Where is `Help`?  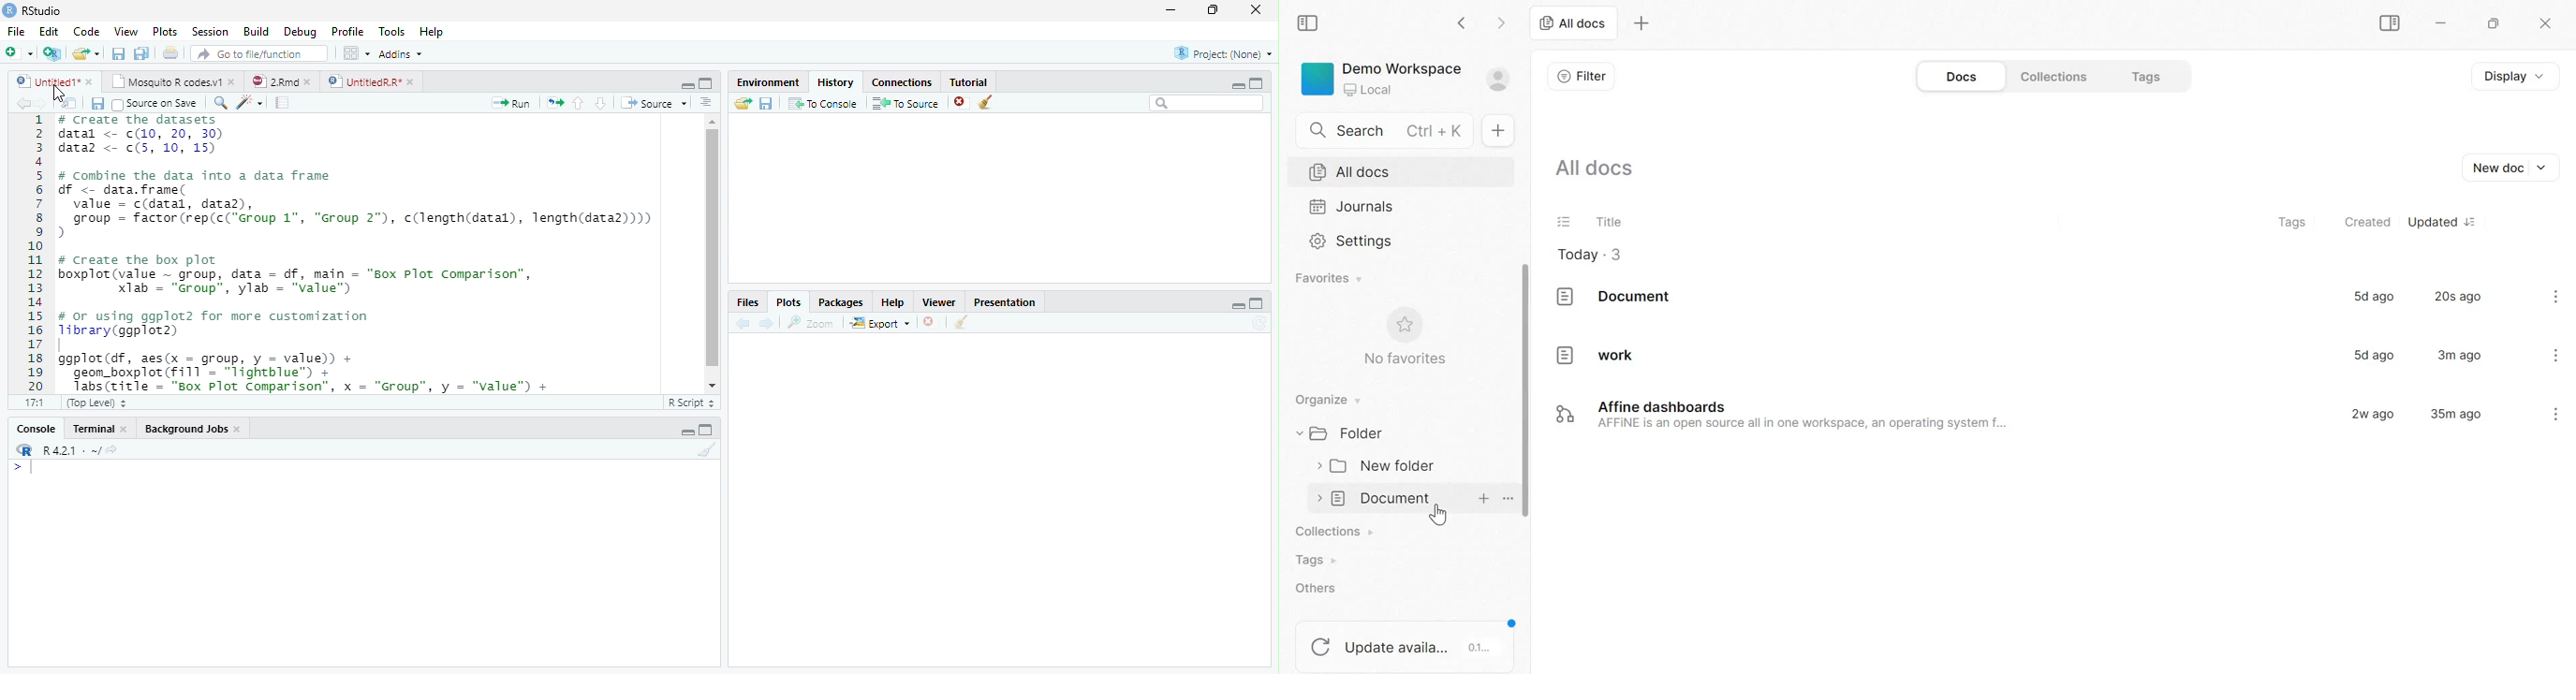
Help is located at coordinates (432, 31).